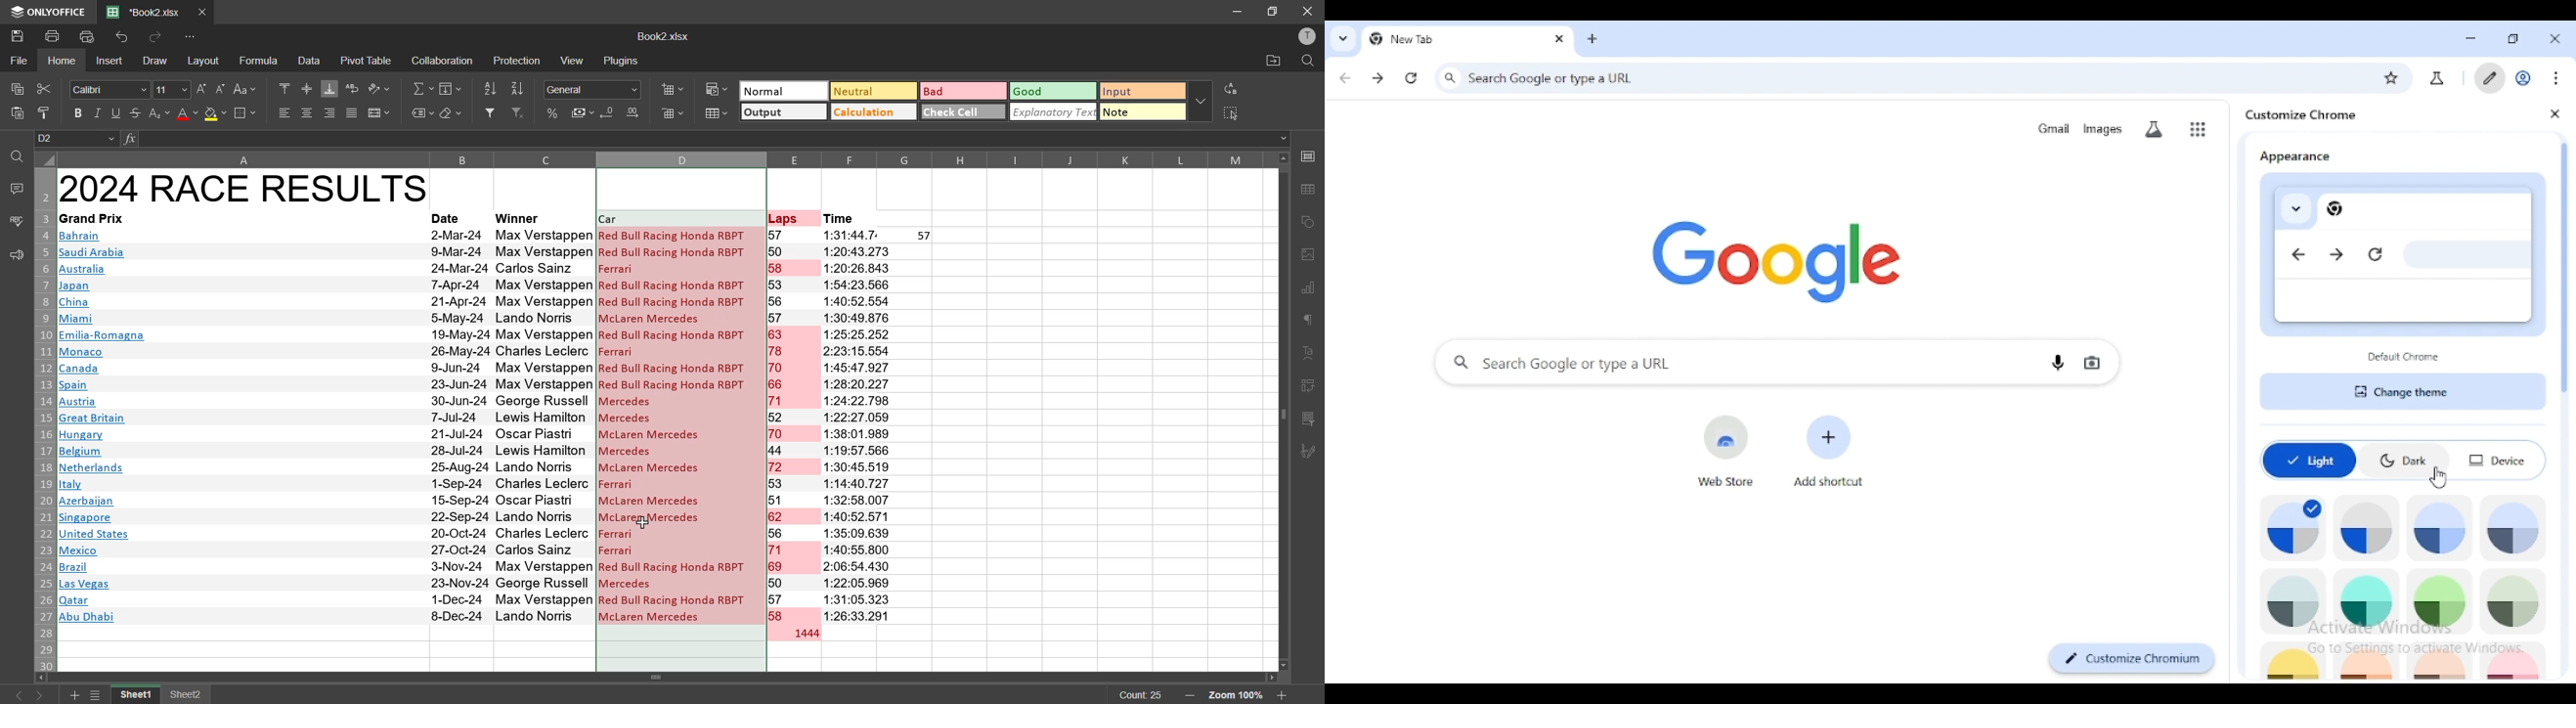 The image size is (2576, 728). What do you see at coordinates (1053, 90) in the screenshot?
I see `good` at bounding box center [1053, 90].